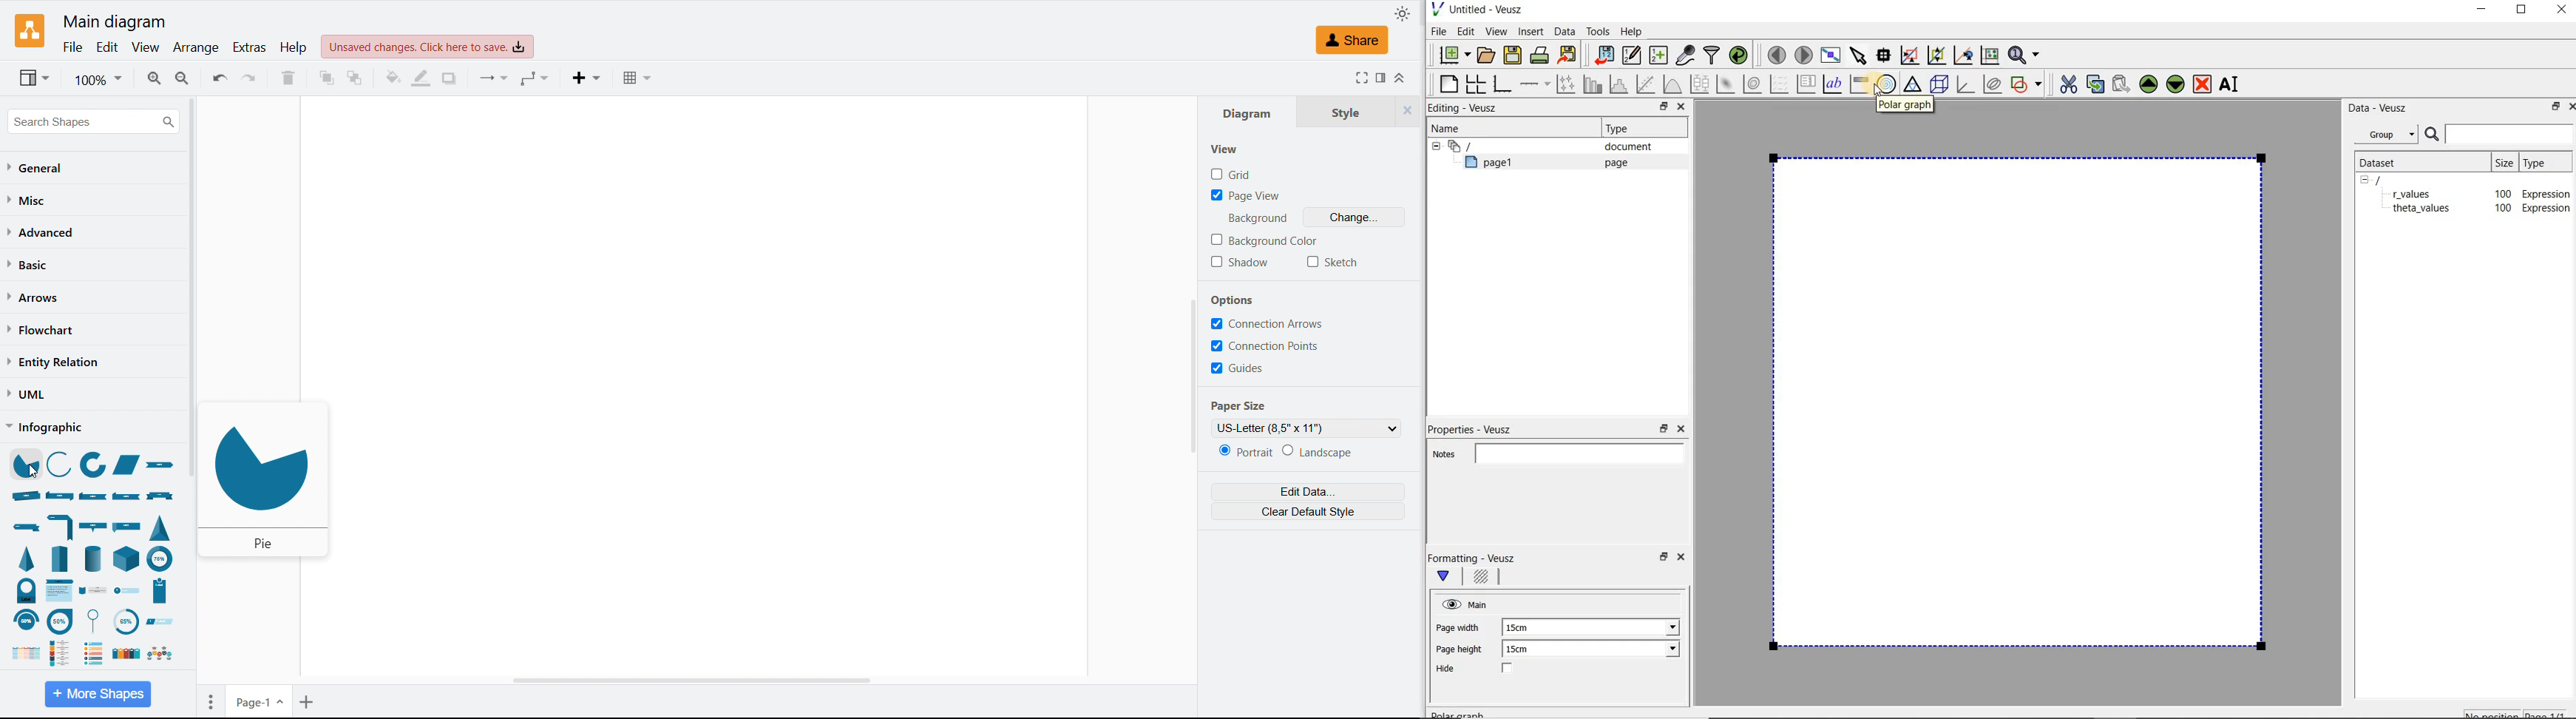 Image resolution: width=2576 pixels, height=728 pixels. I want to click on numbered entry vertical, so click(160, 592).